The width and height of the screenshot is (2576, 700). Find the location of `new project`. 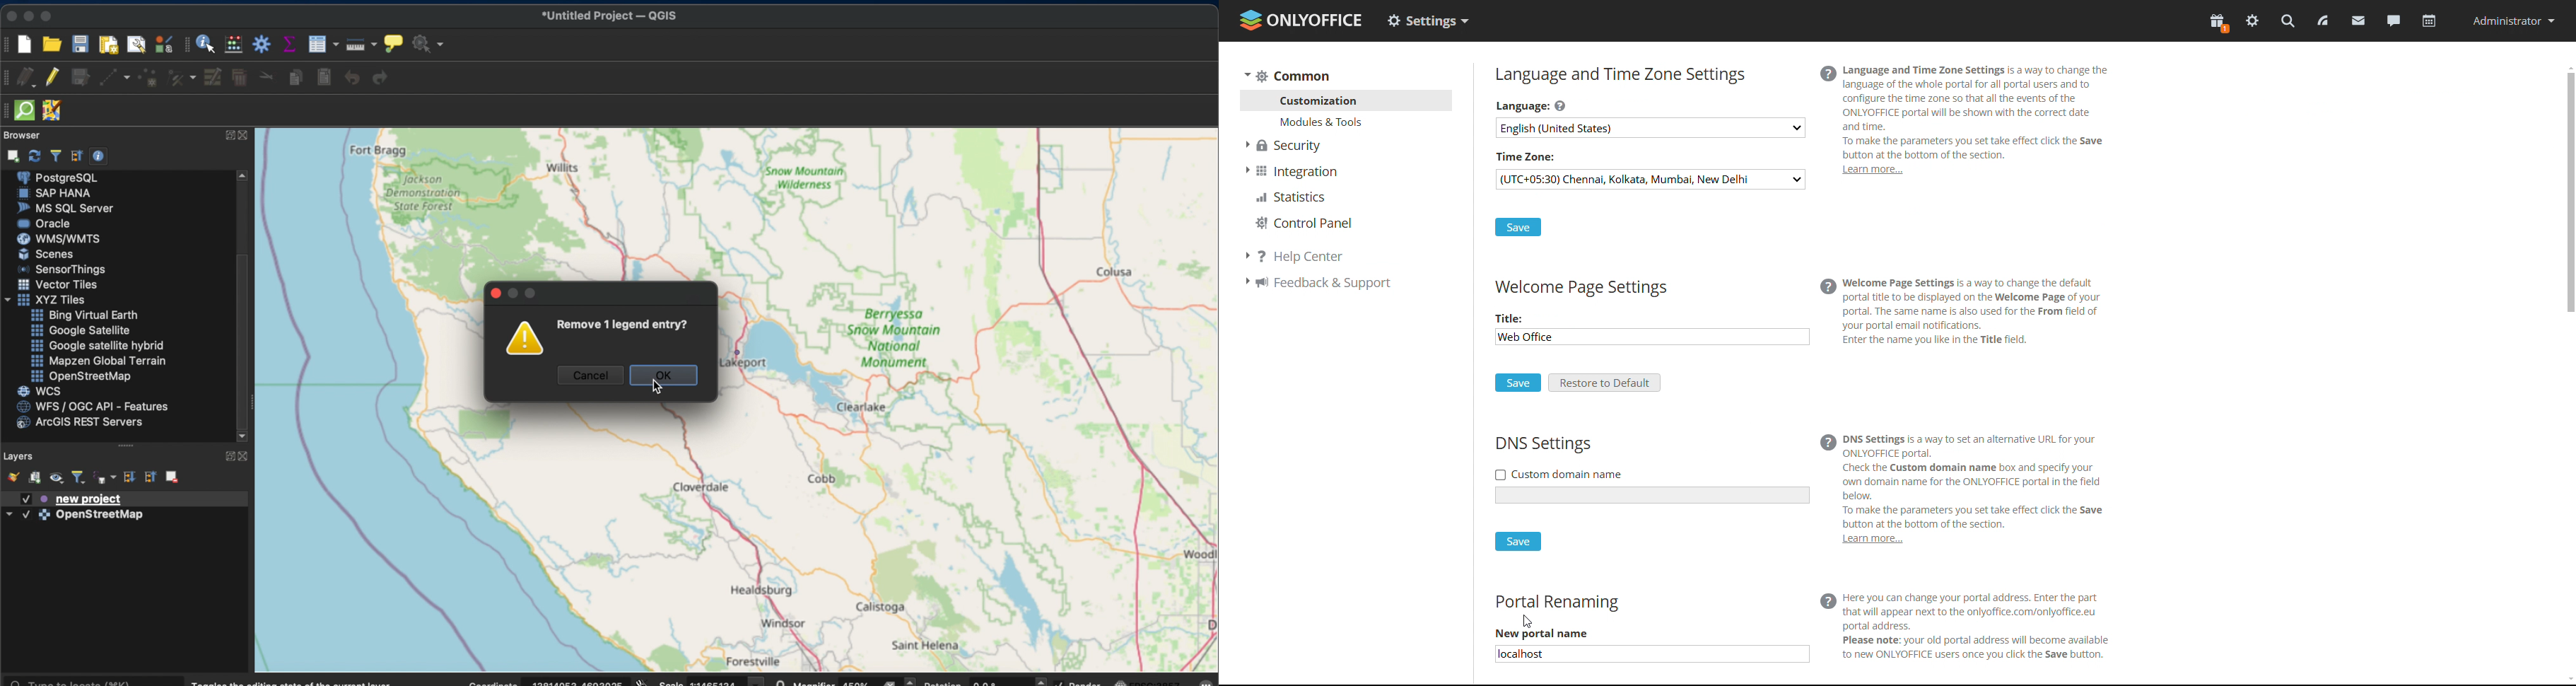

new project is located at coordinates (28, 45).